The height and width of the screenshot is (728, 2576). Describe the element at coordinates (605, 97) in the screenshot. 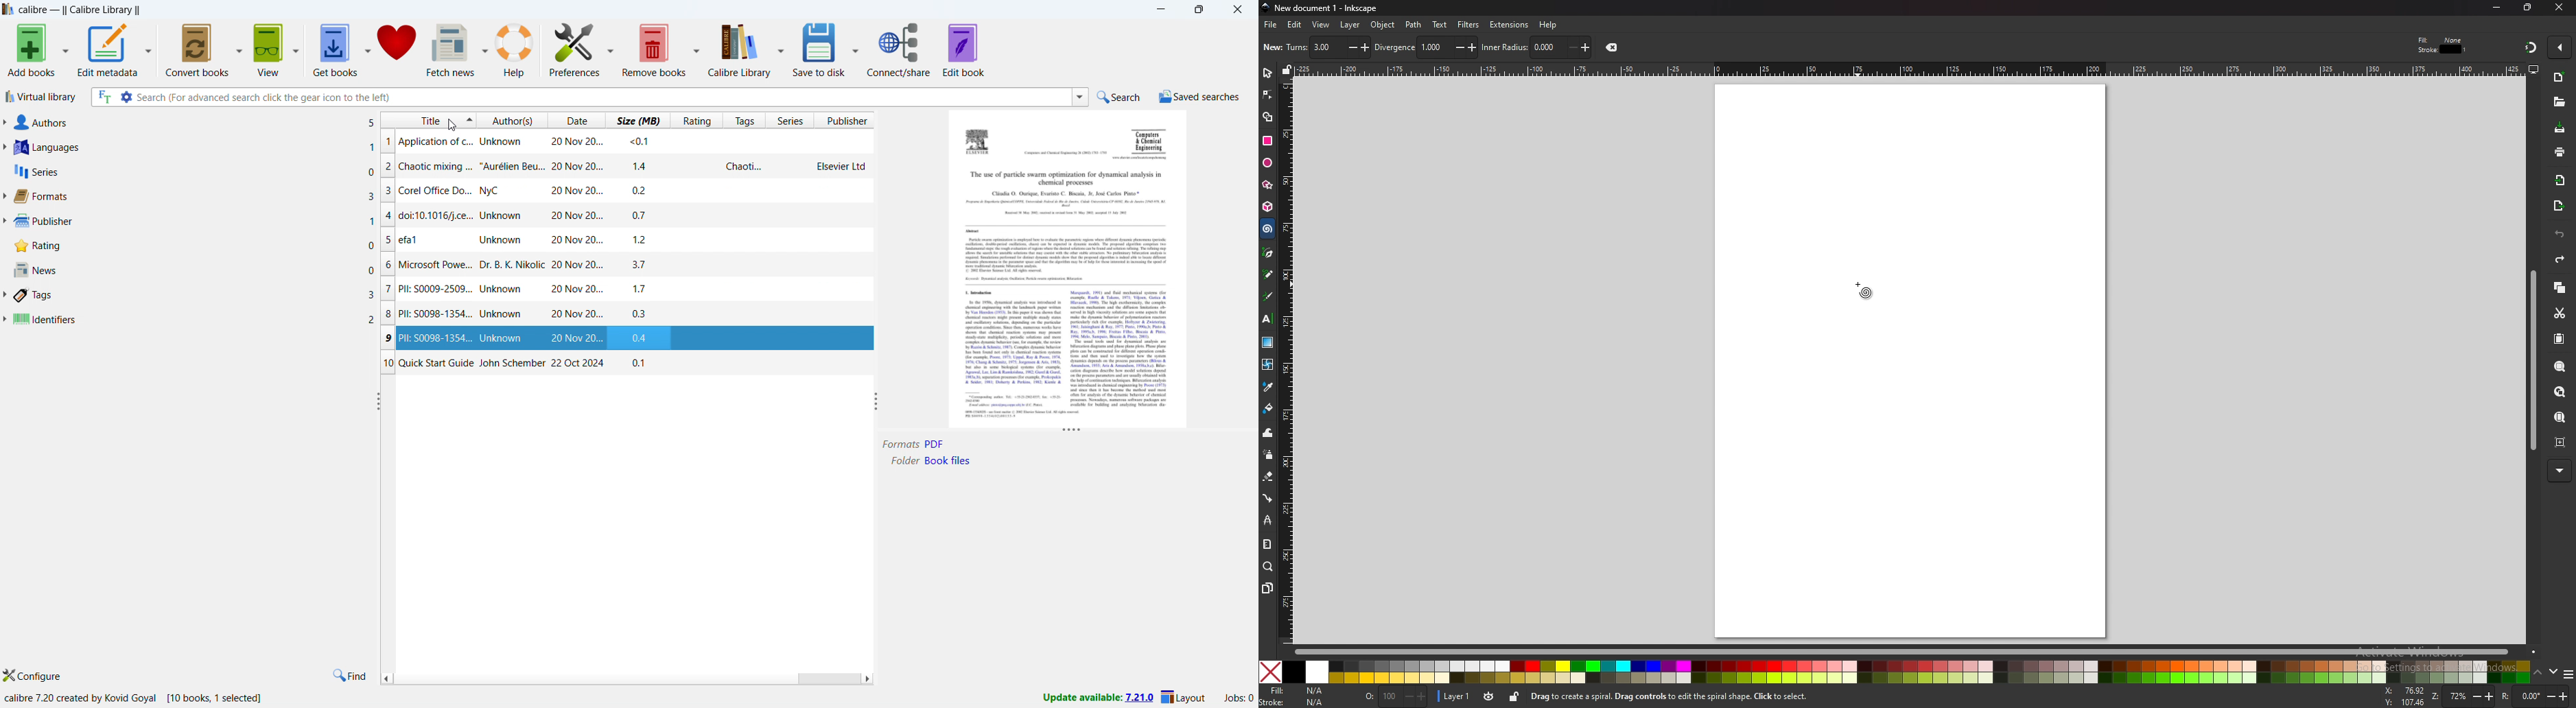

I see `enter search string` at that location.